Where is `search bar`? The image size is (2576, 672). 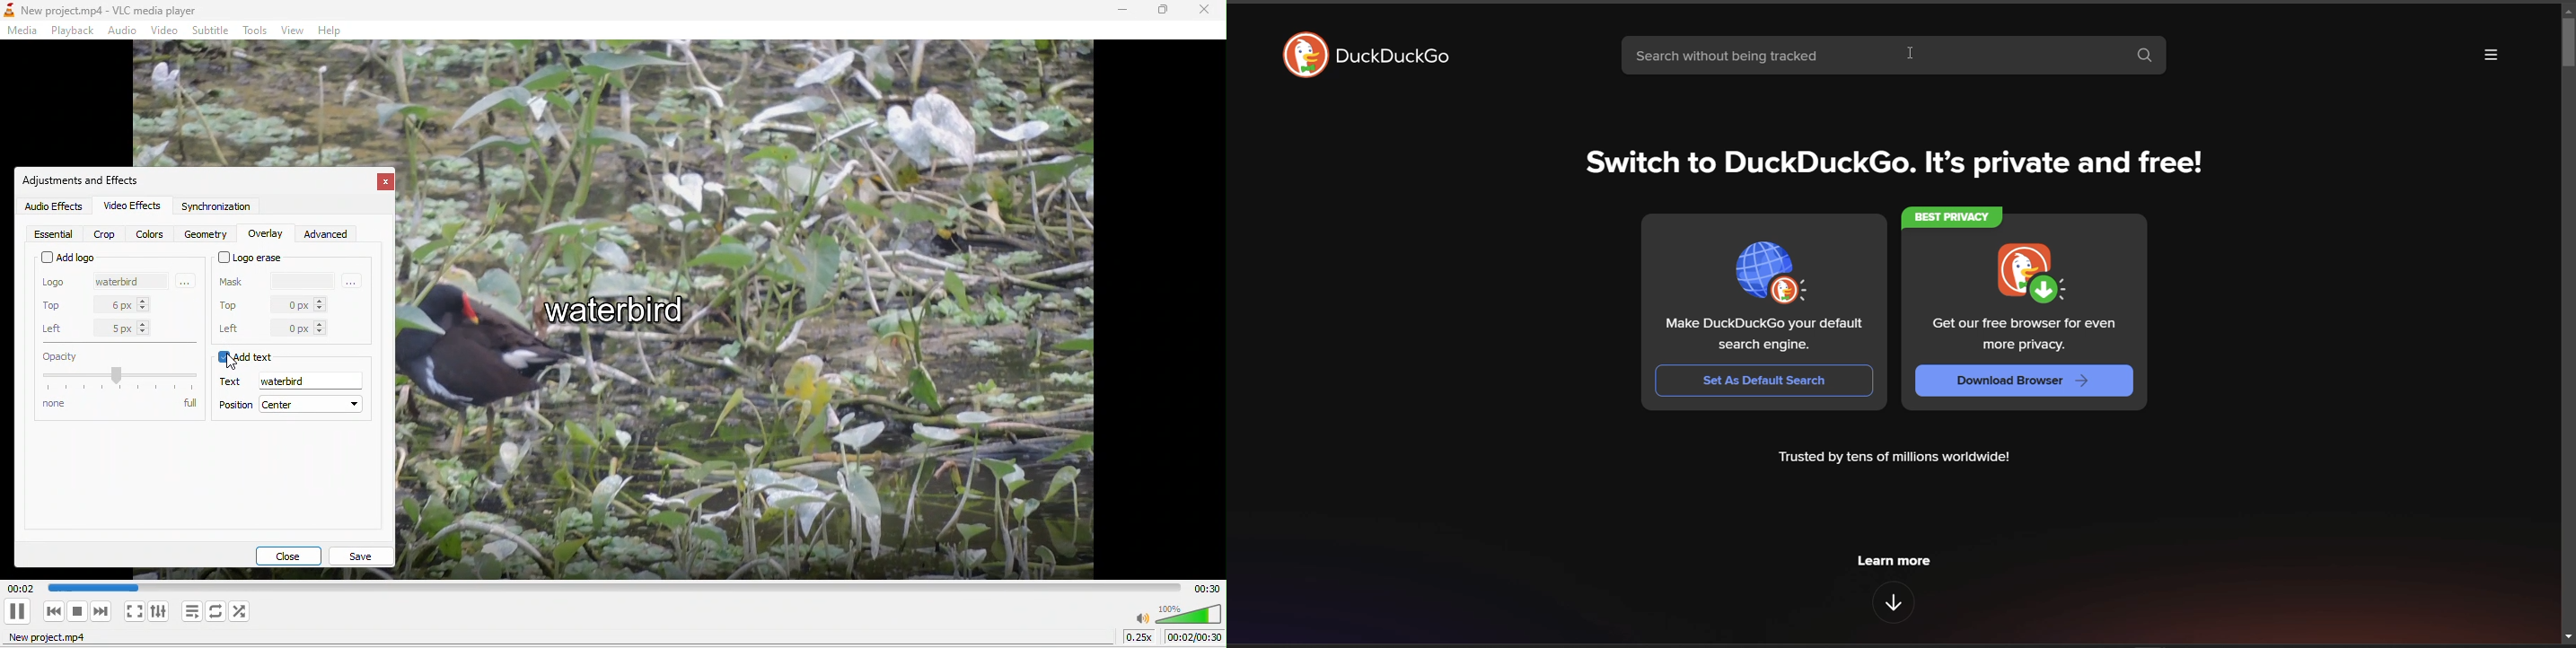 search bar is located at coordinates (1868, 55).